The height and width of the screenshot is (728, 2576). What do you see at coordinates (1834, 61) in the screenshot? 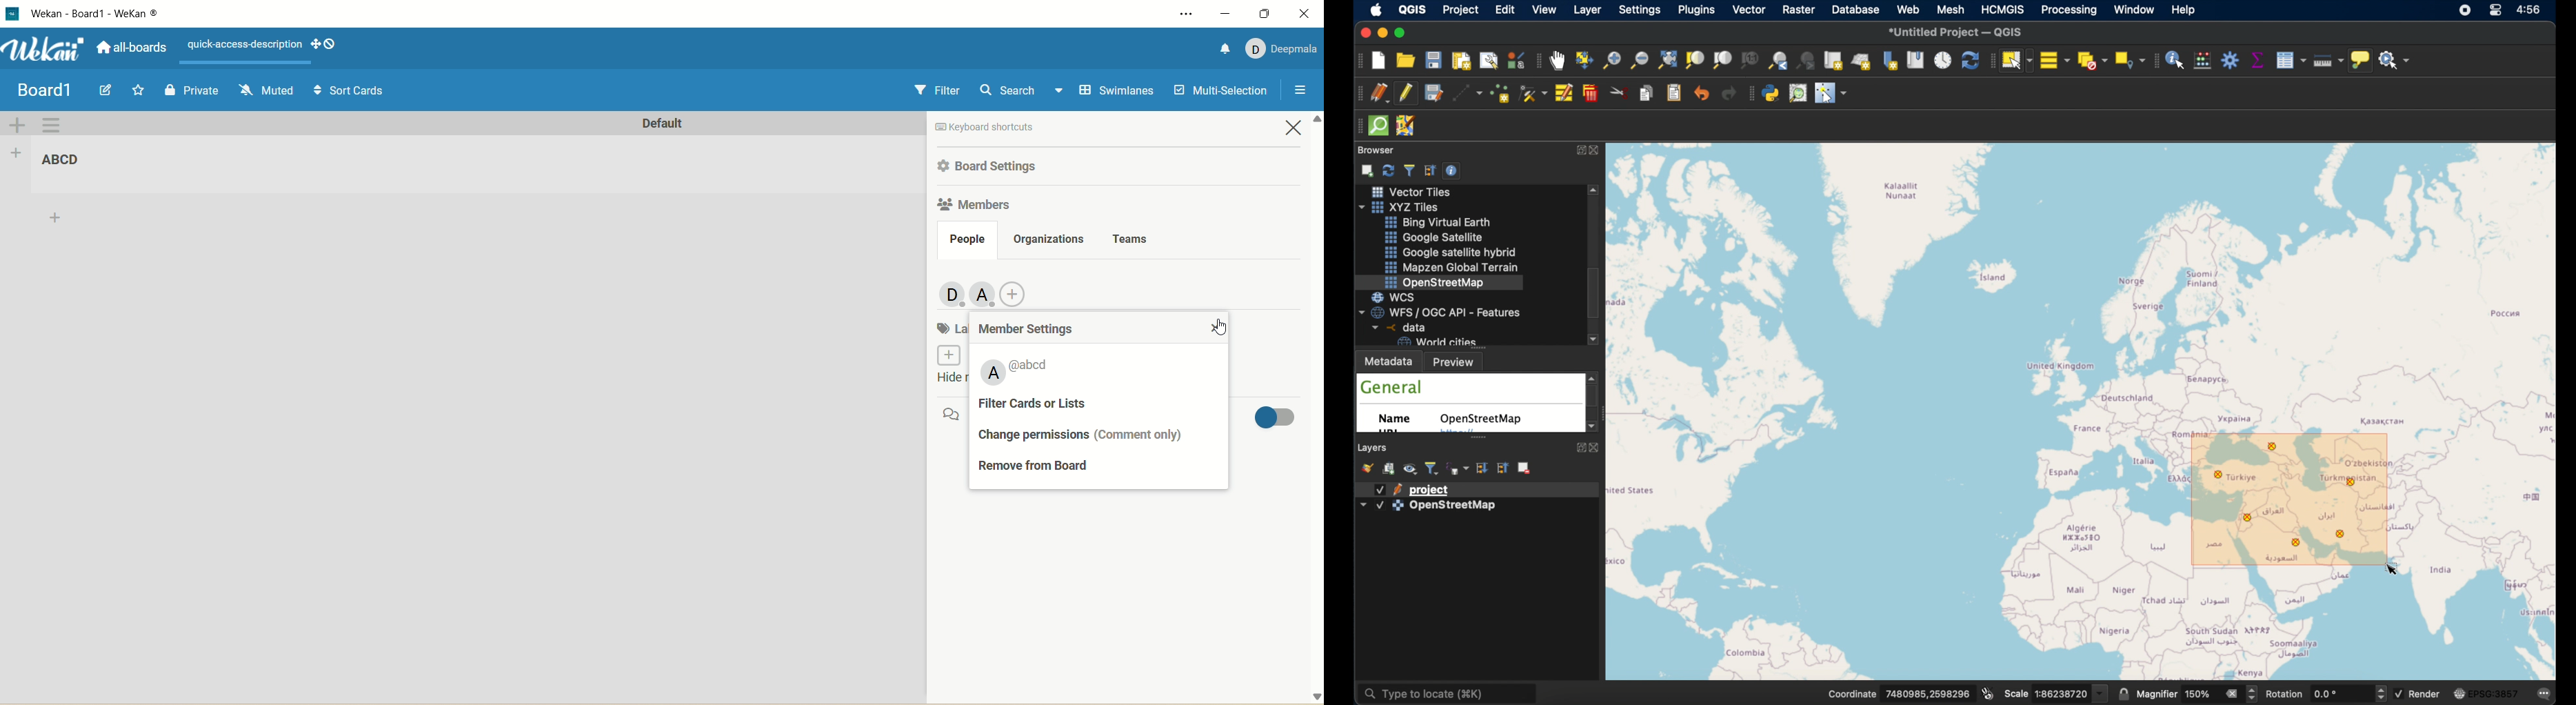
I see `new map view` at bounding box center [1834, 61].